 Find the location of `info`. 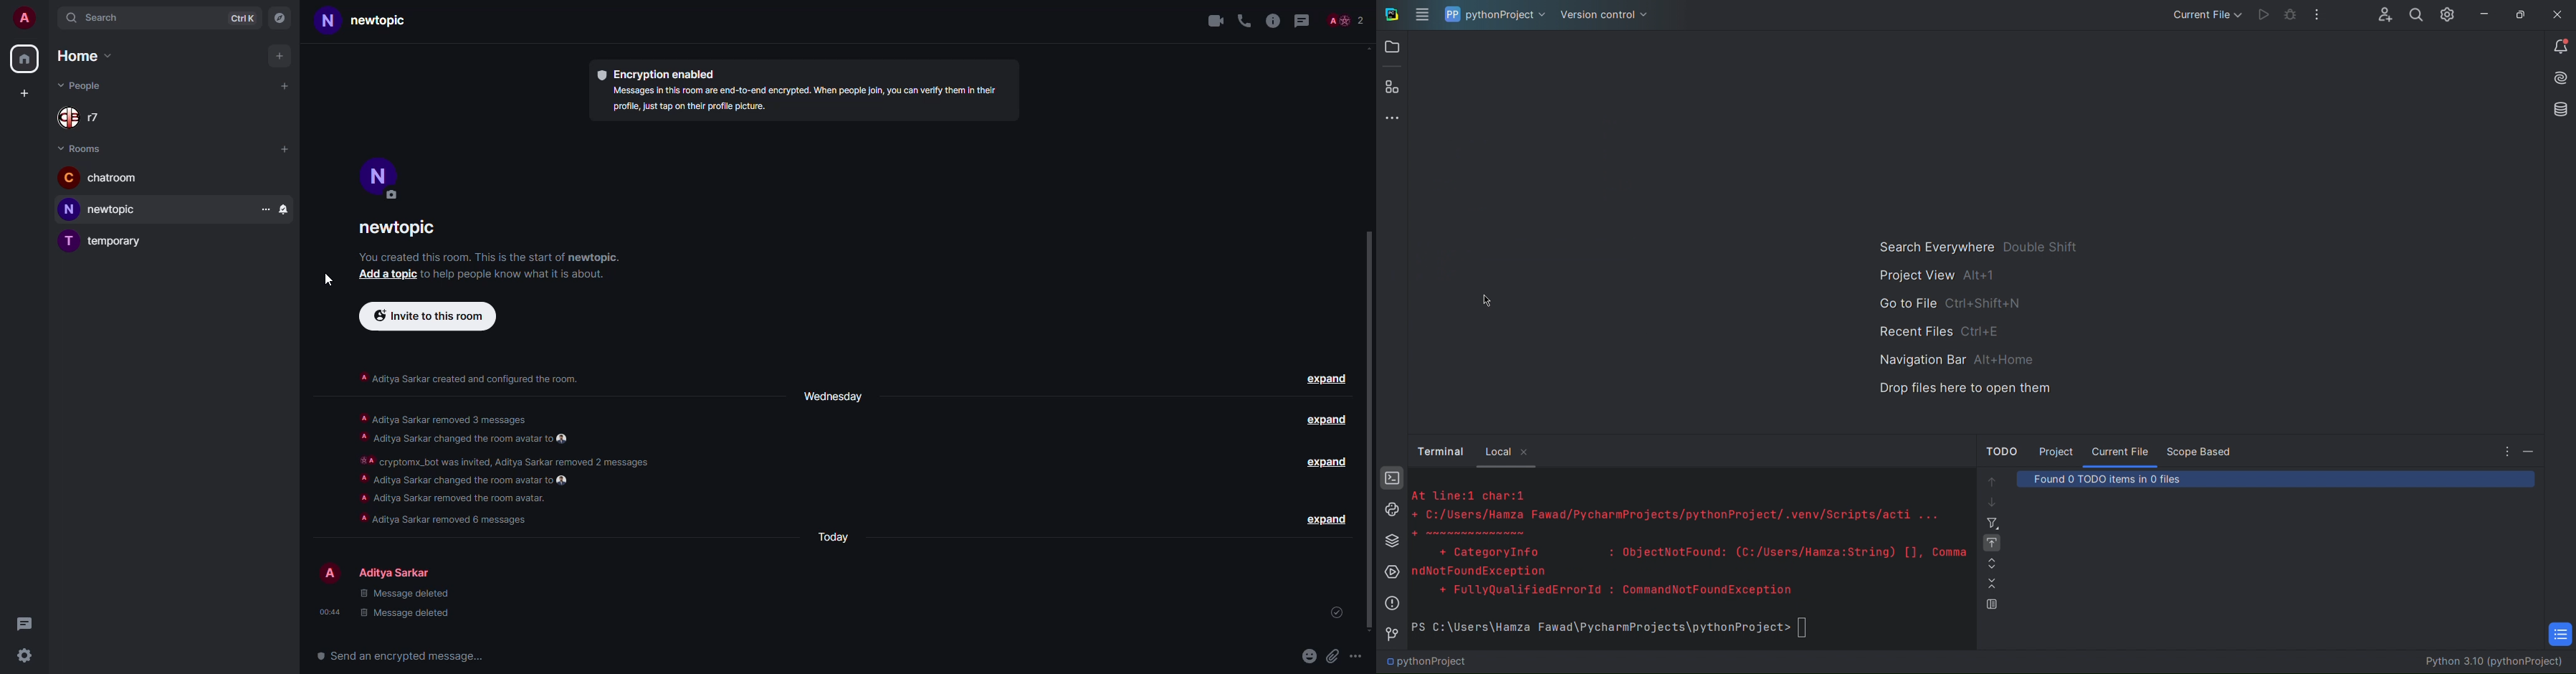

info is located at coordinates (1273, 20).